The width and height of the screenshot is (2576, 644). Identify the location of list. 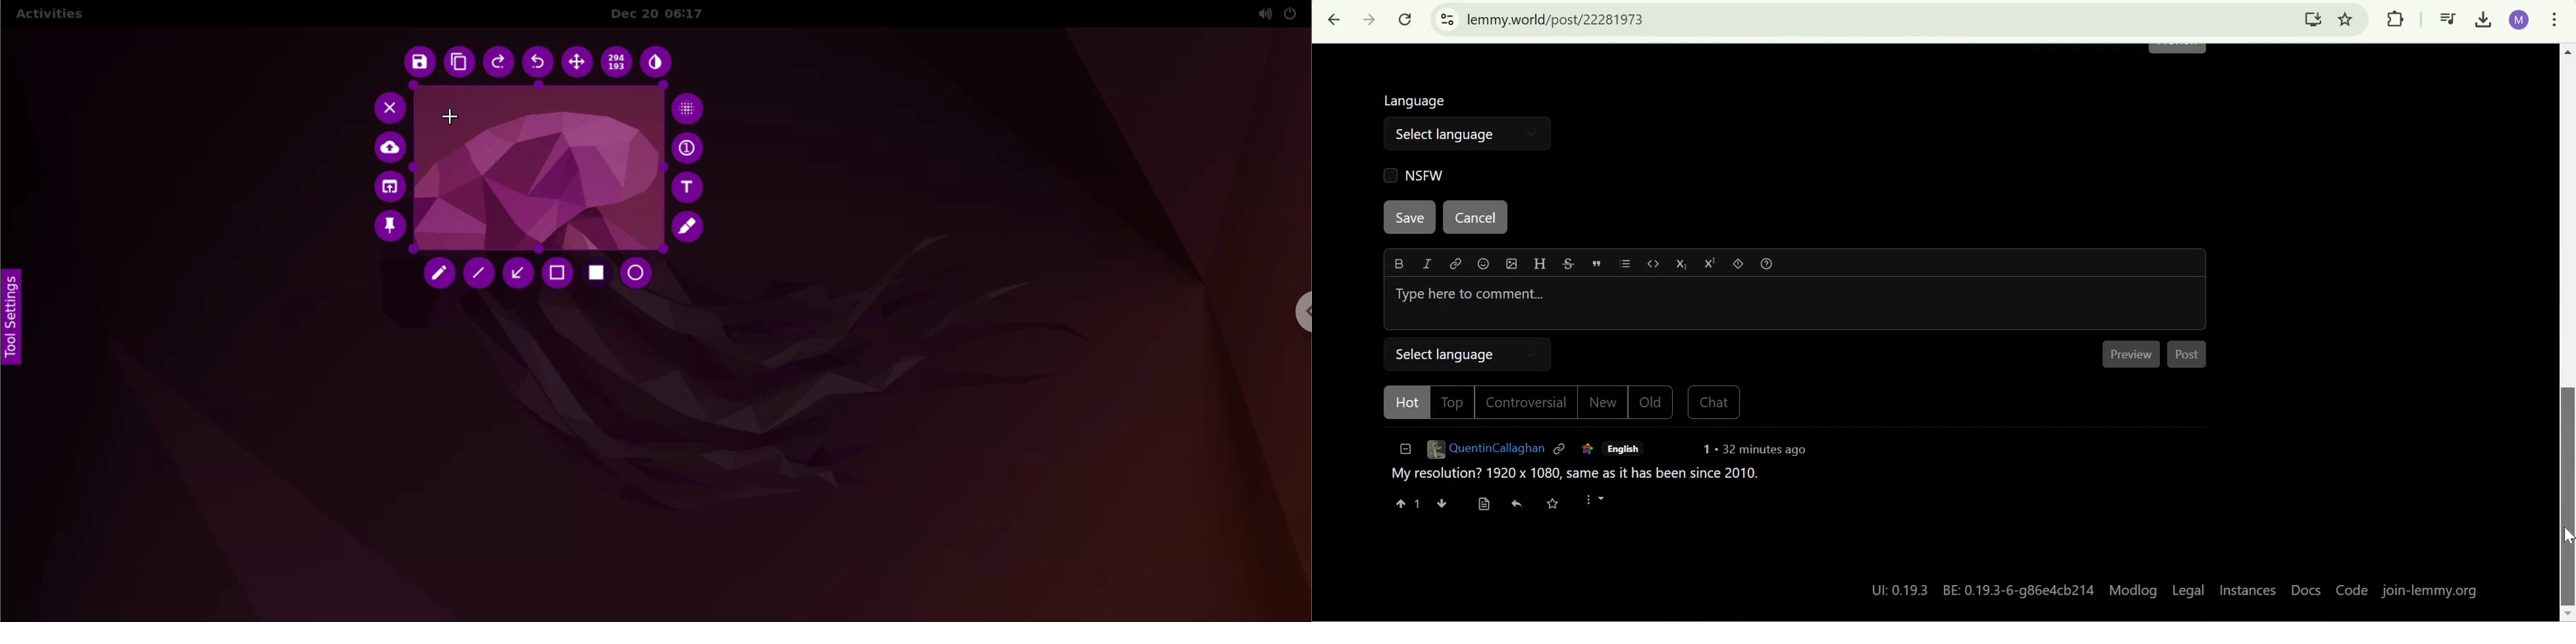
(1629, 266).